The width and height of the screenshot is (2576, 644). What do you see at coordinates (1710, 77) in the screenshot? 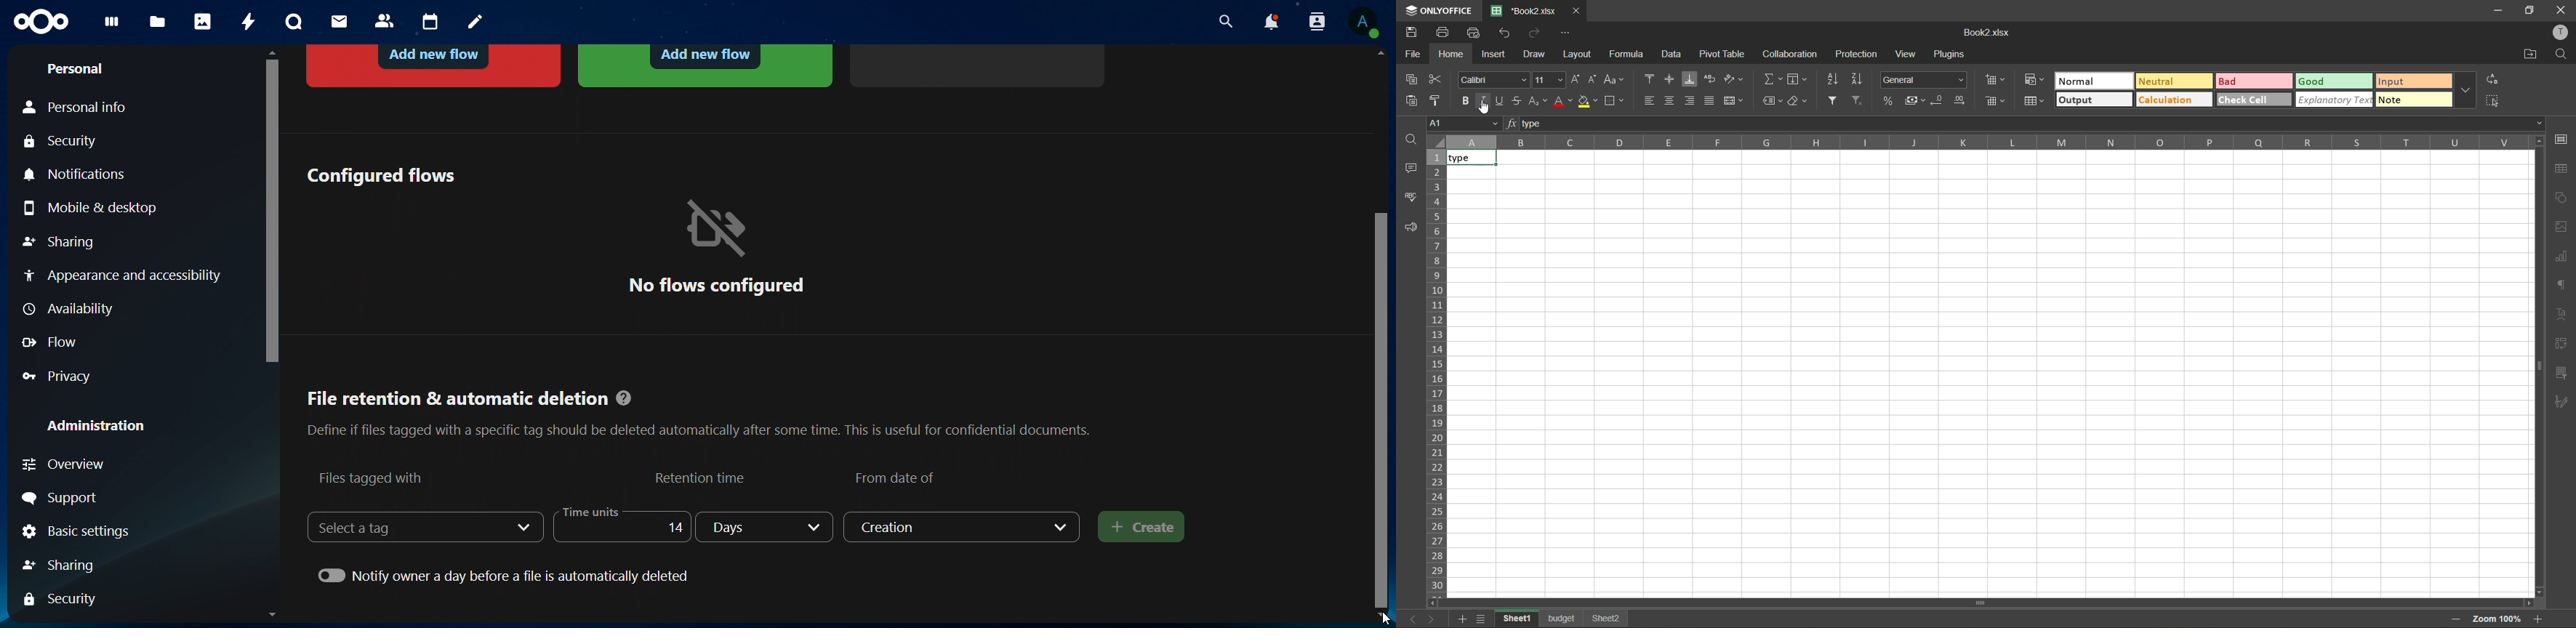
I see `wrap text` at bounding box center [1710, 77].